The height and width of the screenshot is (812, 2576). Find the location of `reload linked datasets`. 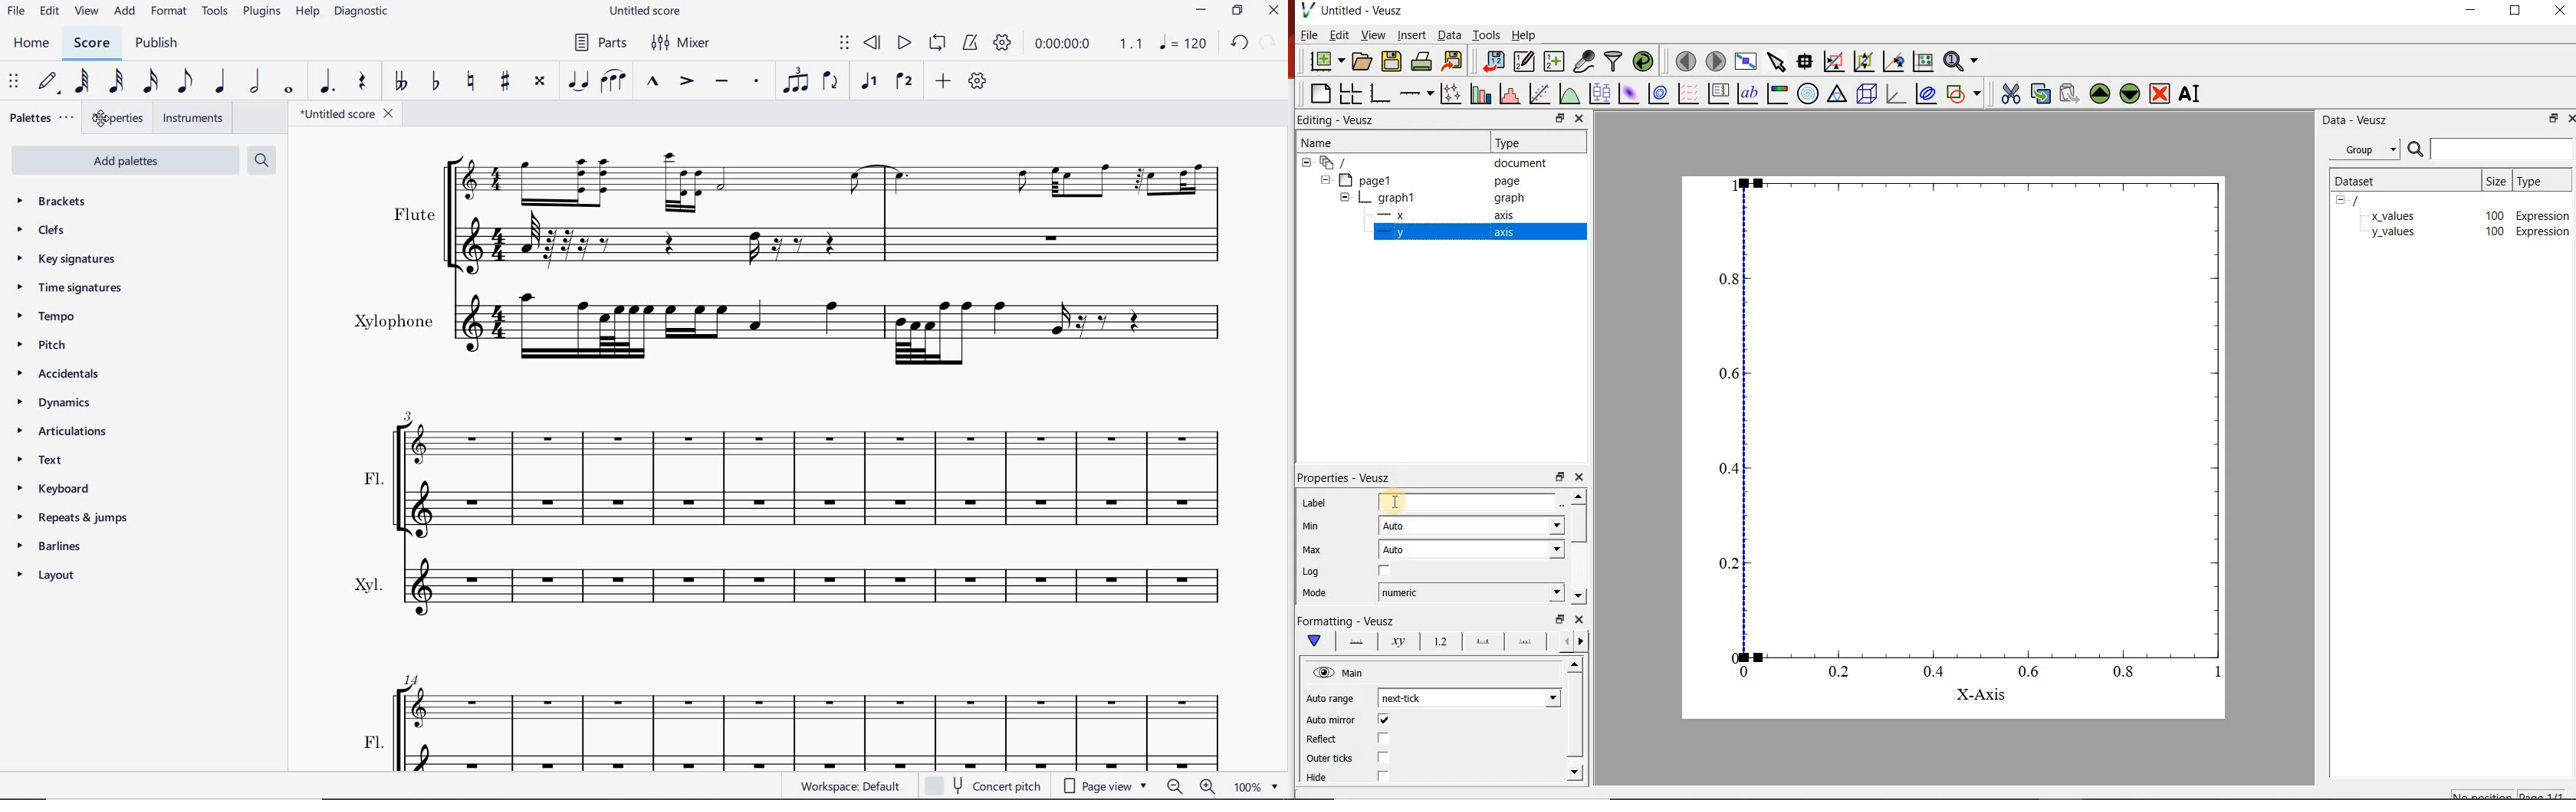

reload linked datasets is located at coordinates (1641, 62).